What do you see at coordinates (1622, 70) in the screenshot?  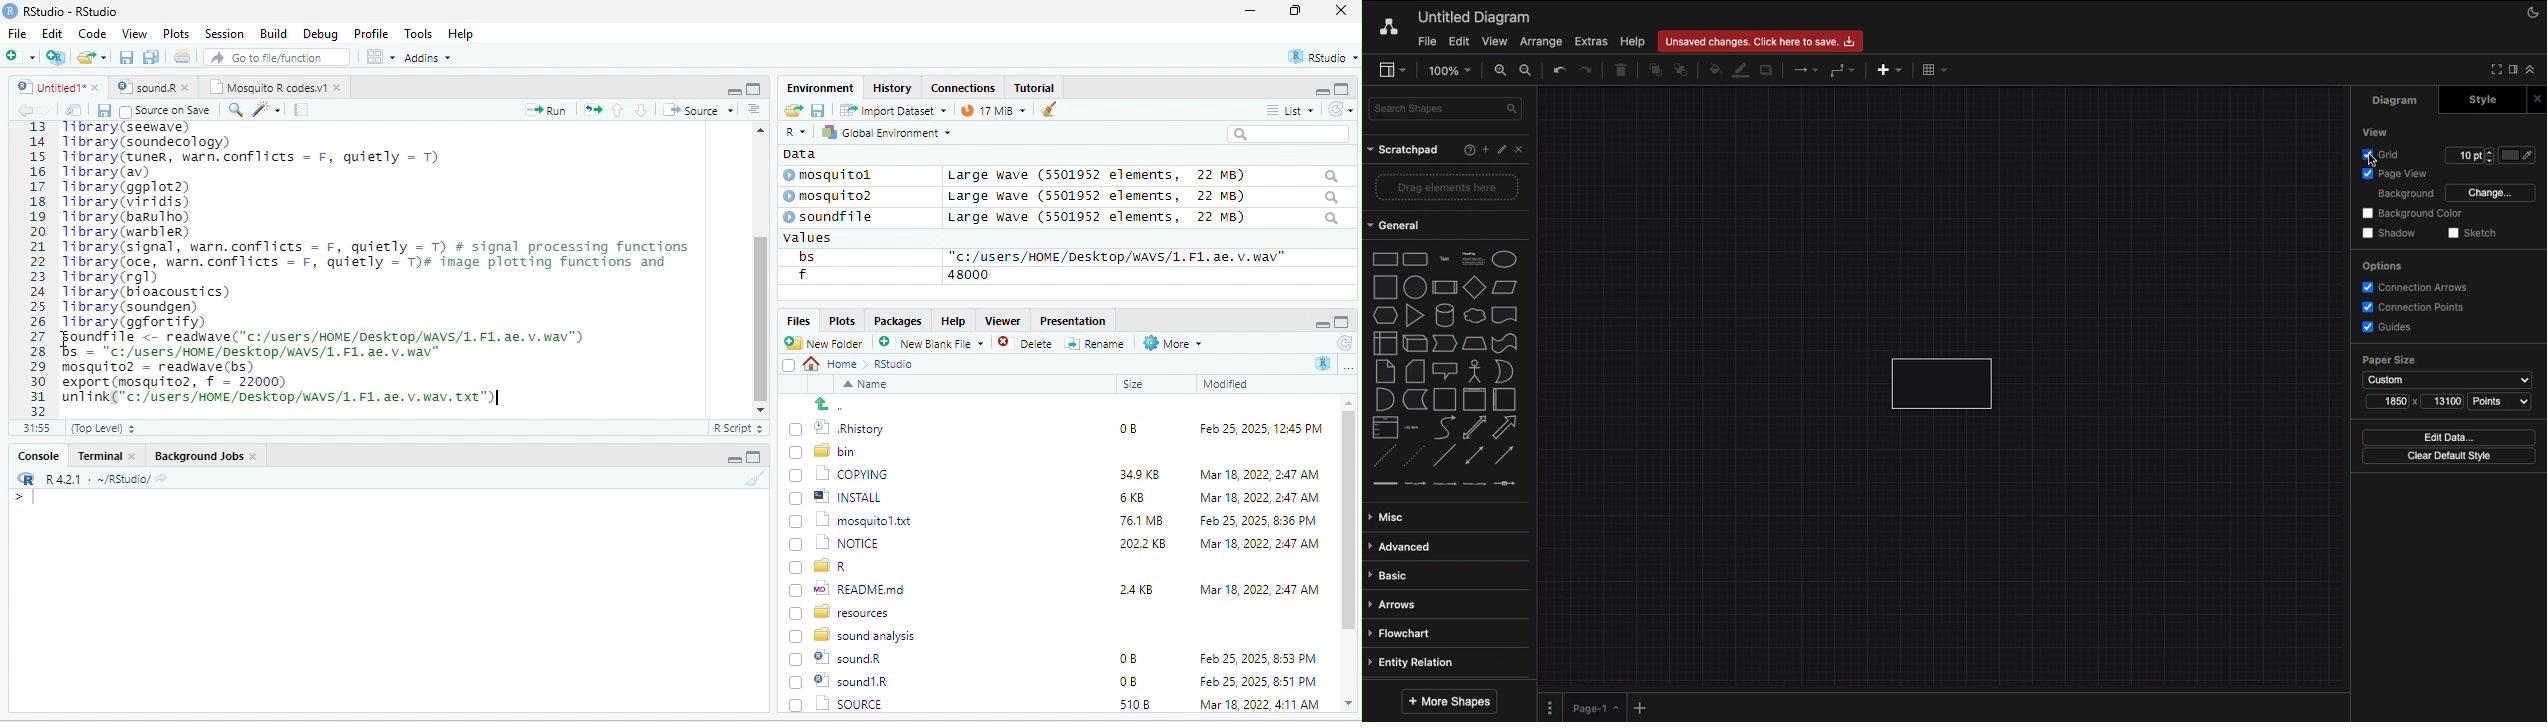 I see `Trash` at bounding box center [1622, 70].